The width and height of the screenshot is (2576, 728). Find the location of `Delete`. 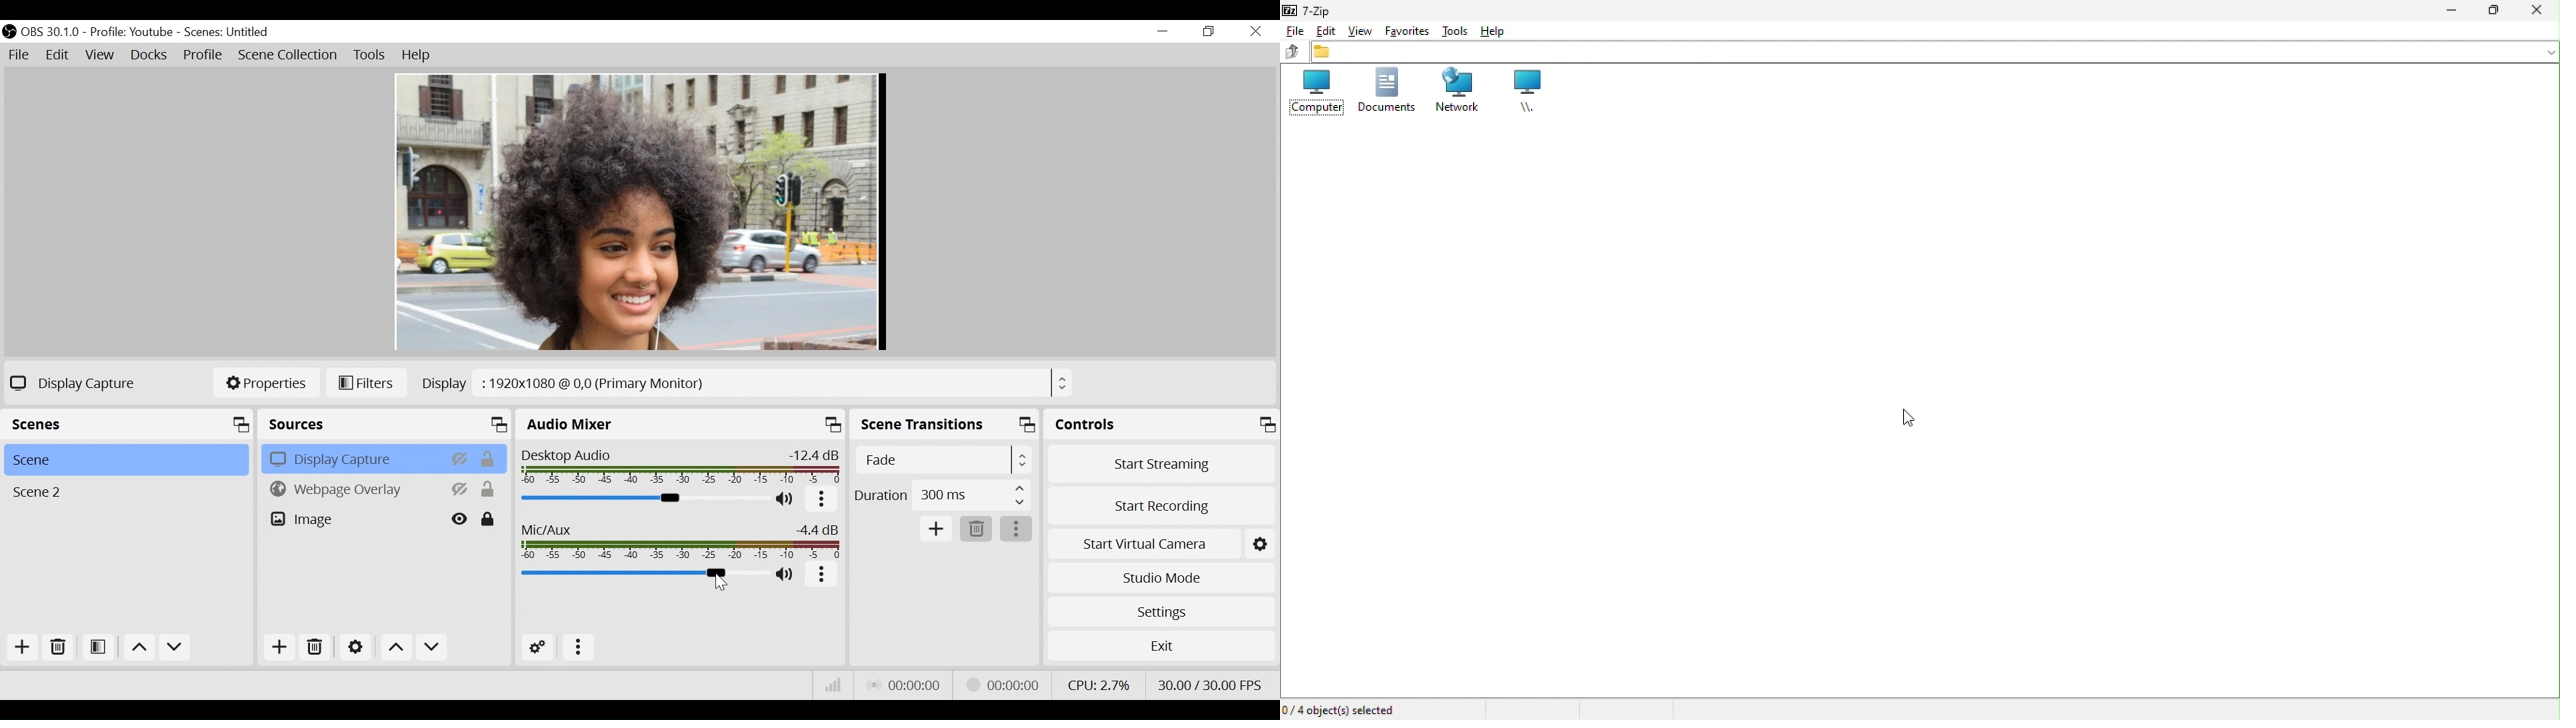

Delete is located at coordinates (59, 649).